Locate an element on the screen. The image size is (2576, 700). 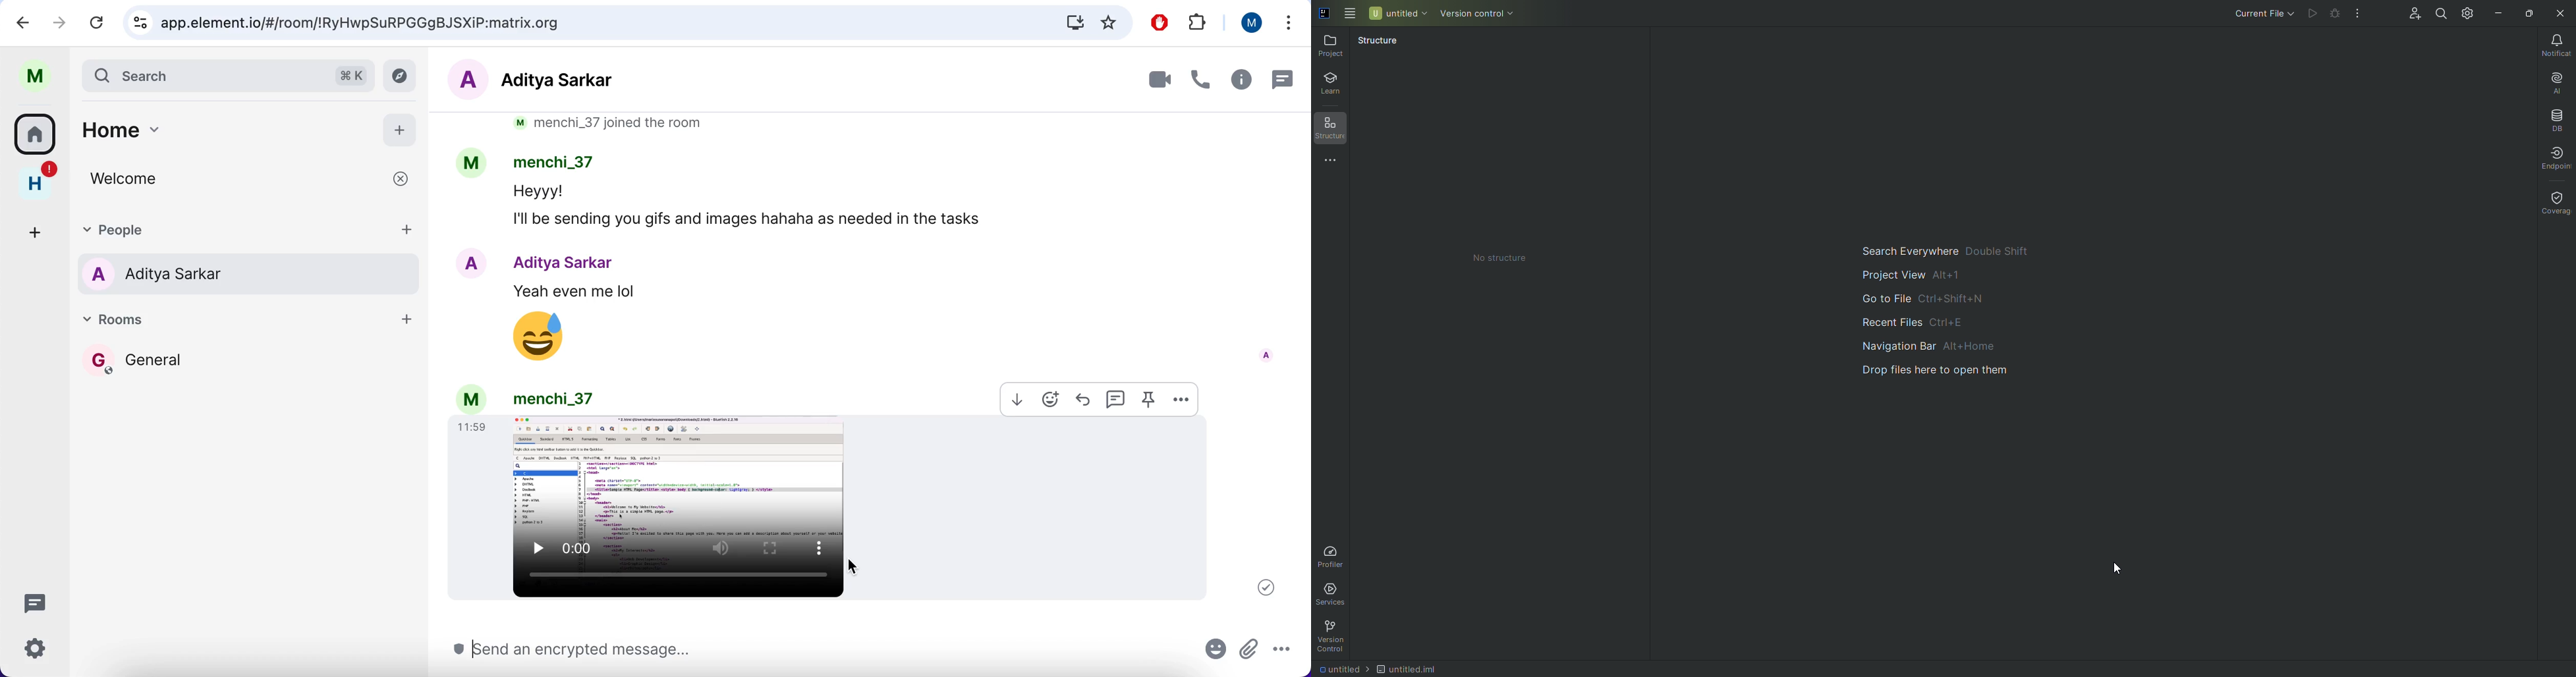
search is located at coordinates (230, 74).